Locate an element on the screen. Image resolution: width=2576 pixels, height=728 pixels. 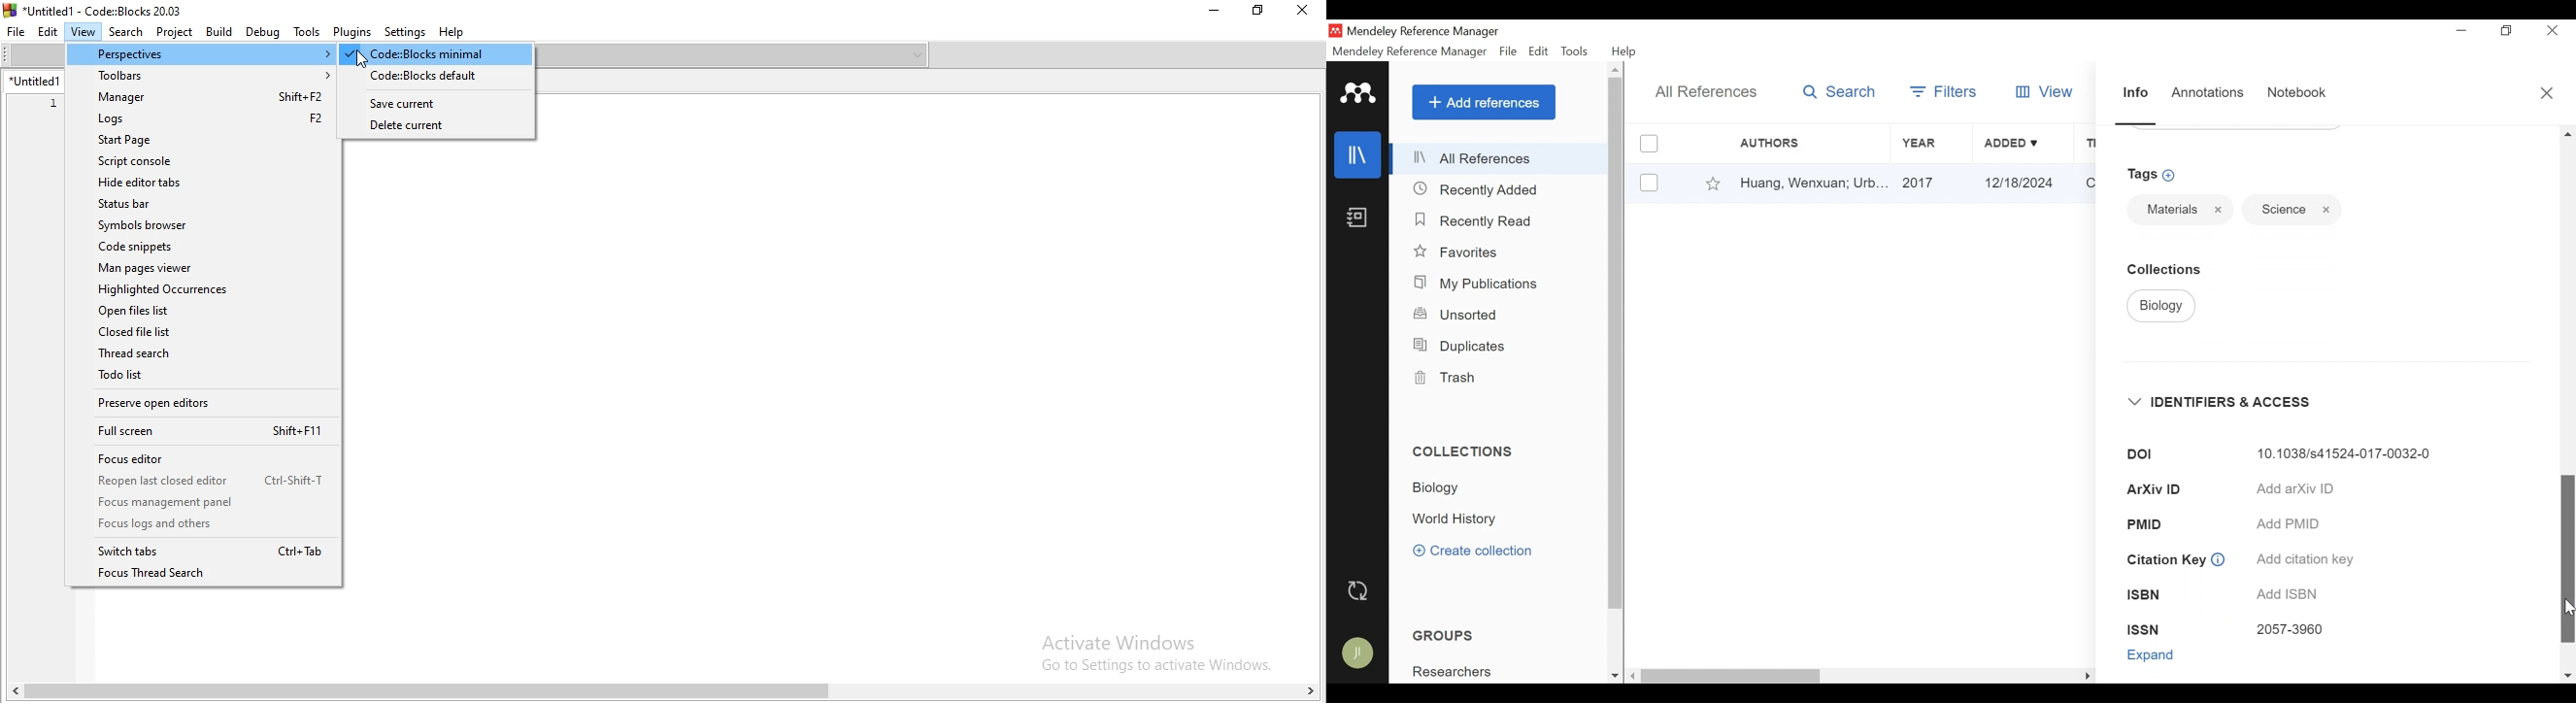
info icon is located at coordinates (2218, 560).